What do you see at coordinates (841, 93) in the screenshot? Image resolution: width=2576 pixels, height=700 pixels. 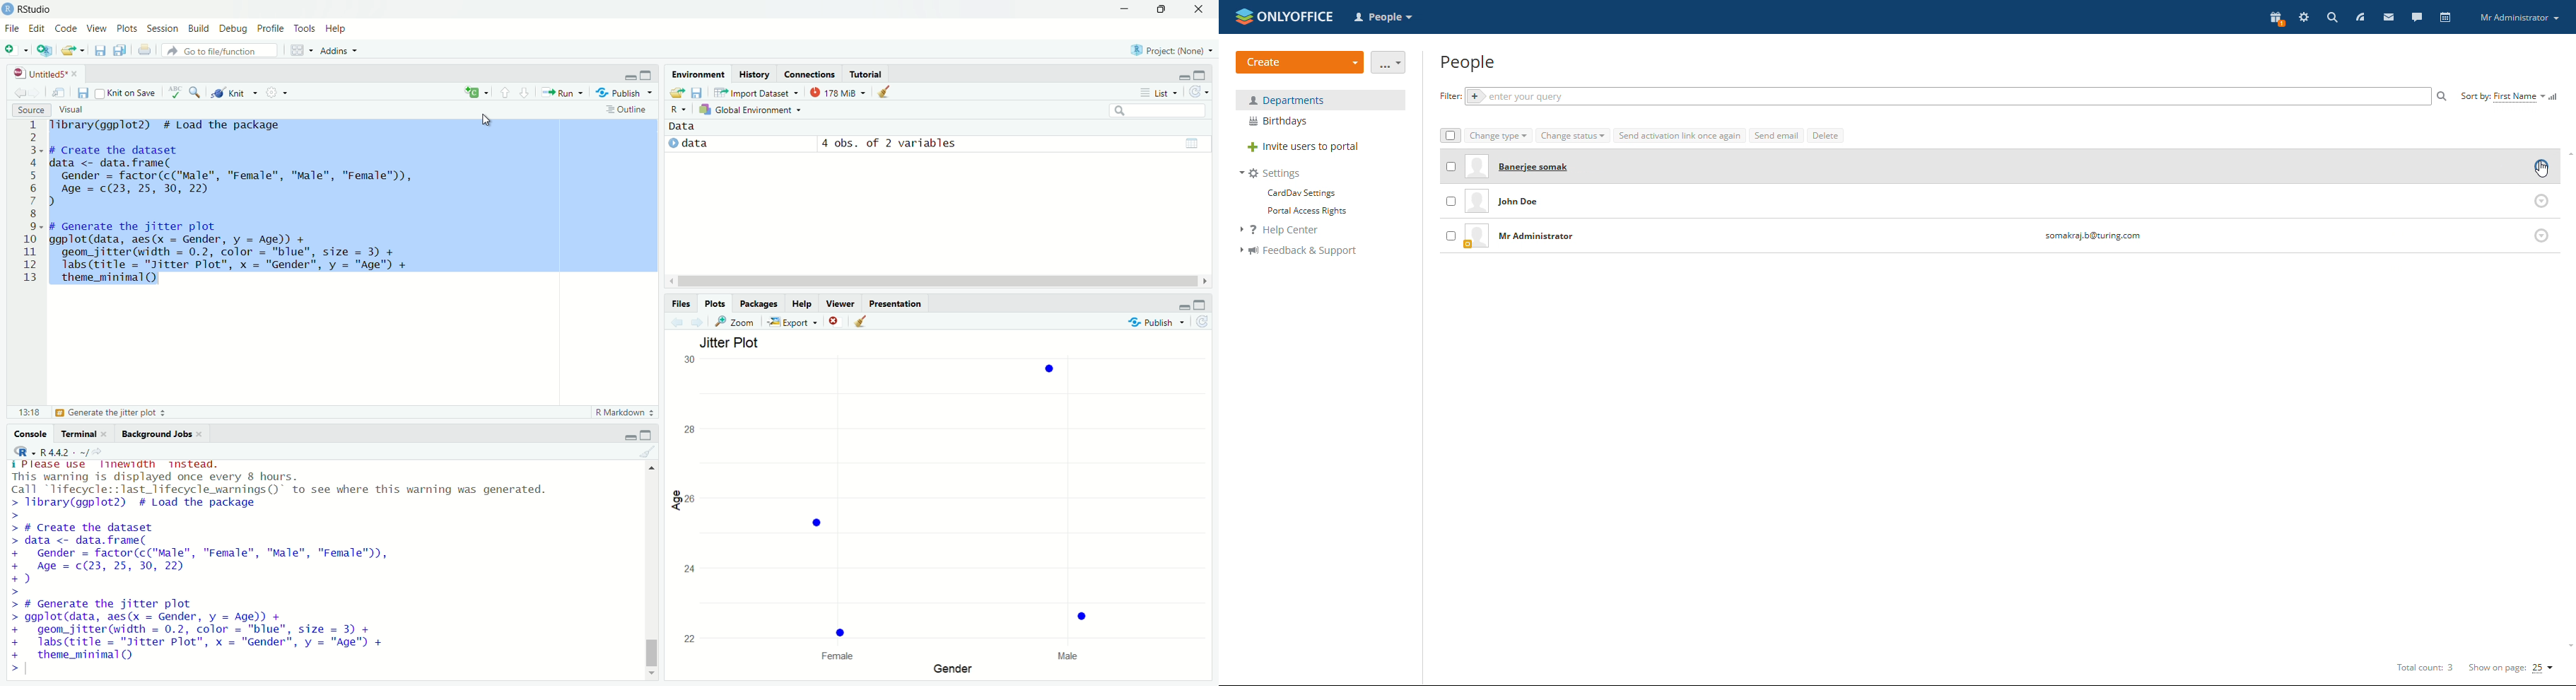 I see `142 MiB` at bounding box center [841, 93].